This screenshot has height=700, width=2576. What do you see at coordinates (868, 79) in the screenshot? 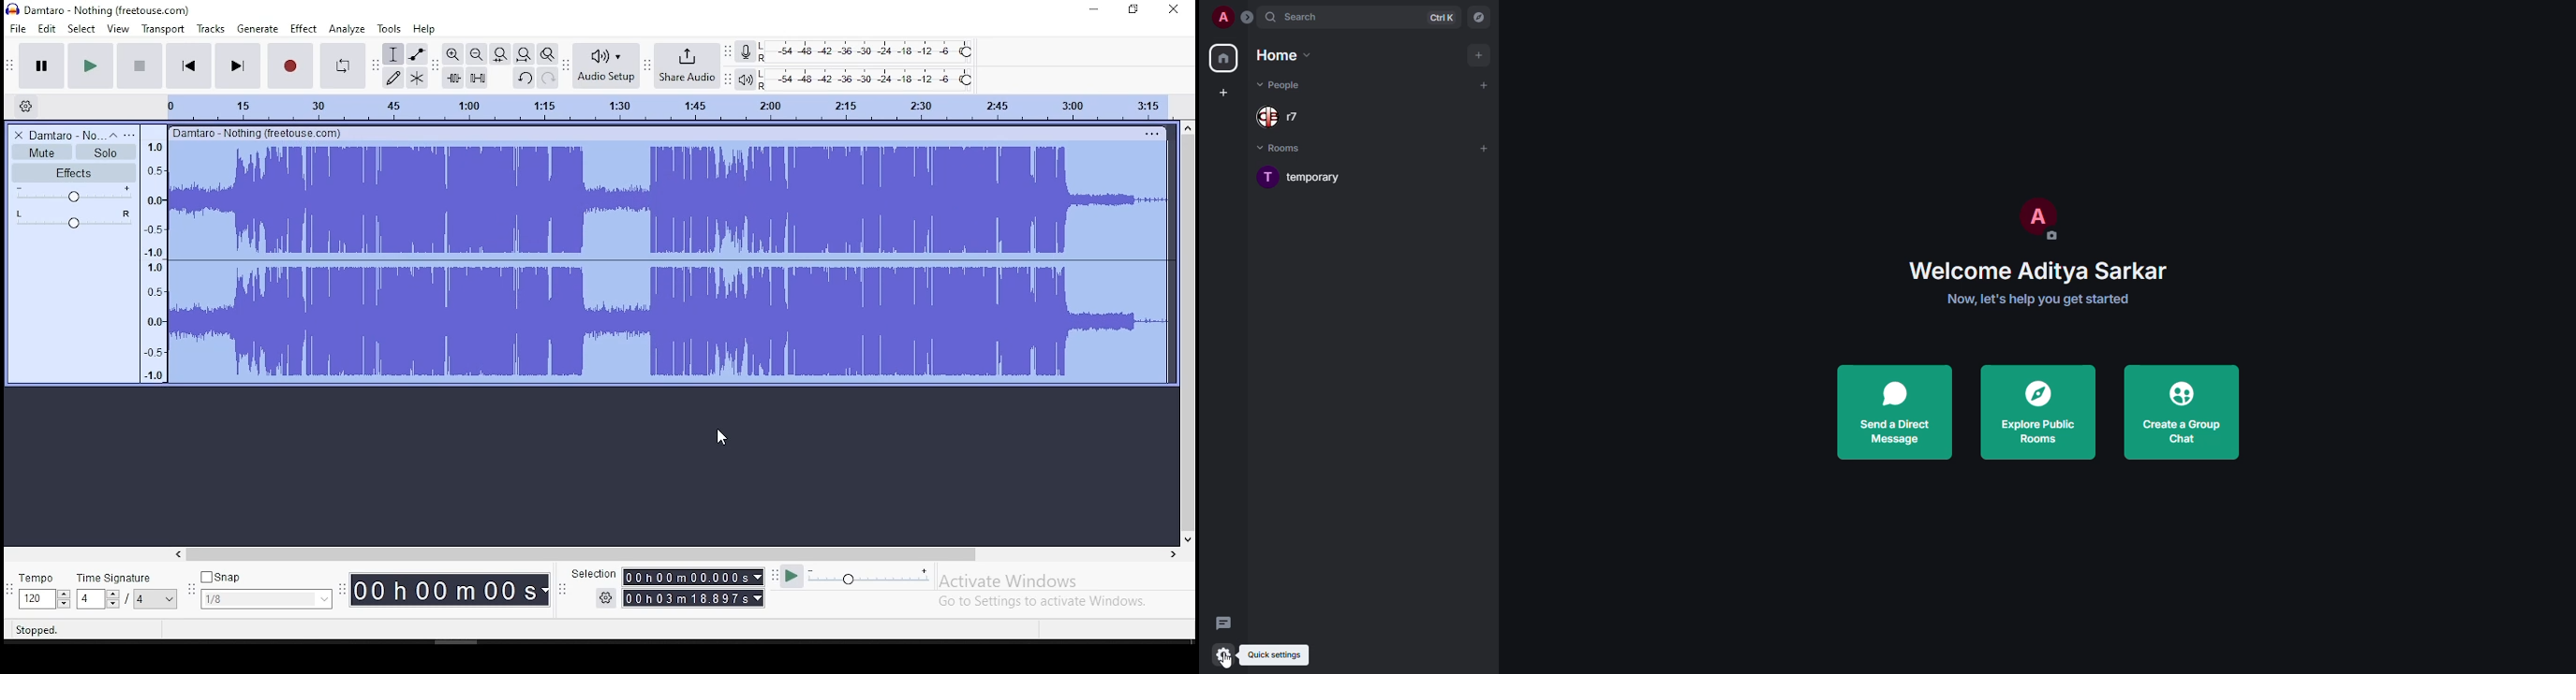
I see `playback level` at bounding box center [868, 79].